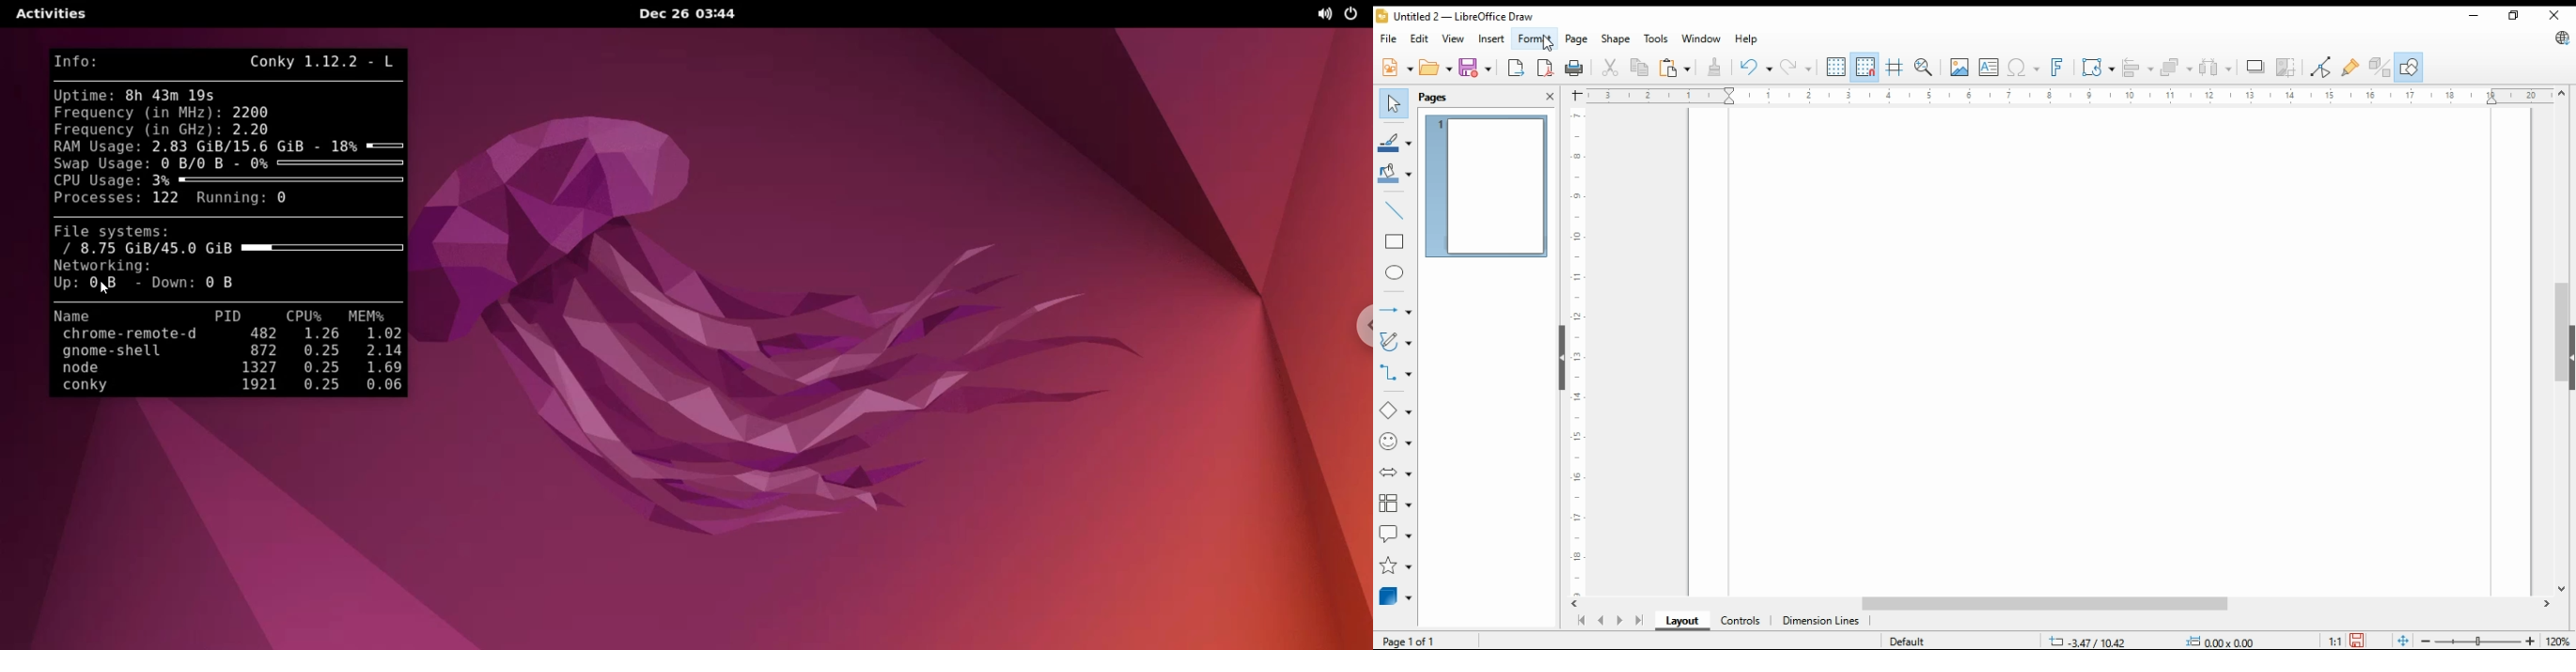  I want to click on zoom slider, so click(2475, 641).